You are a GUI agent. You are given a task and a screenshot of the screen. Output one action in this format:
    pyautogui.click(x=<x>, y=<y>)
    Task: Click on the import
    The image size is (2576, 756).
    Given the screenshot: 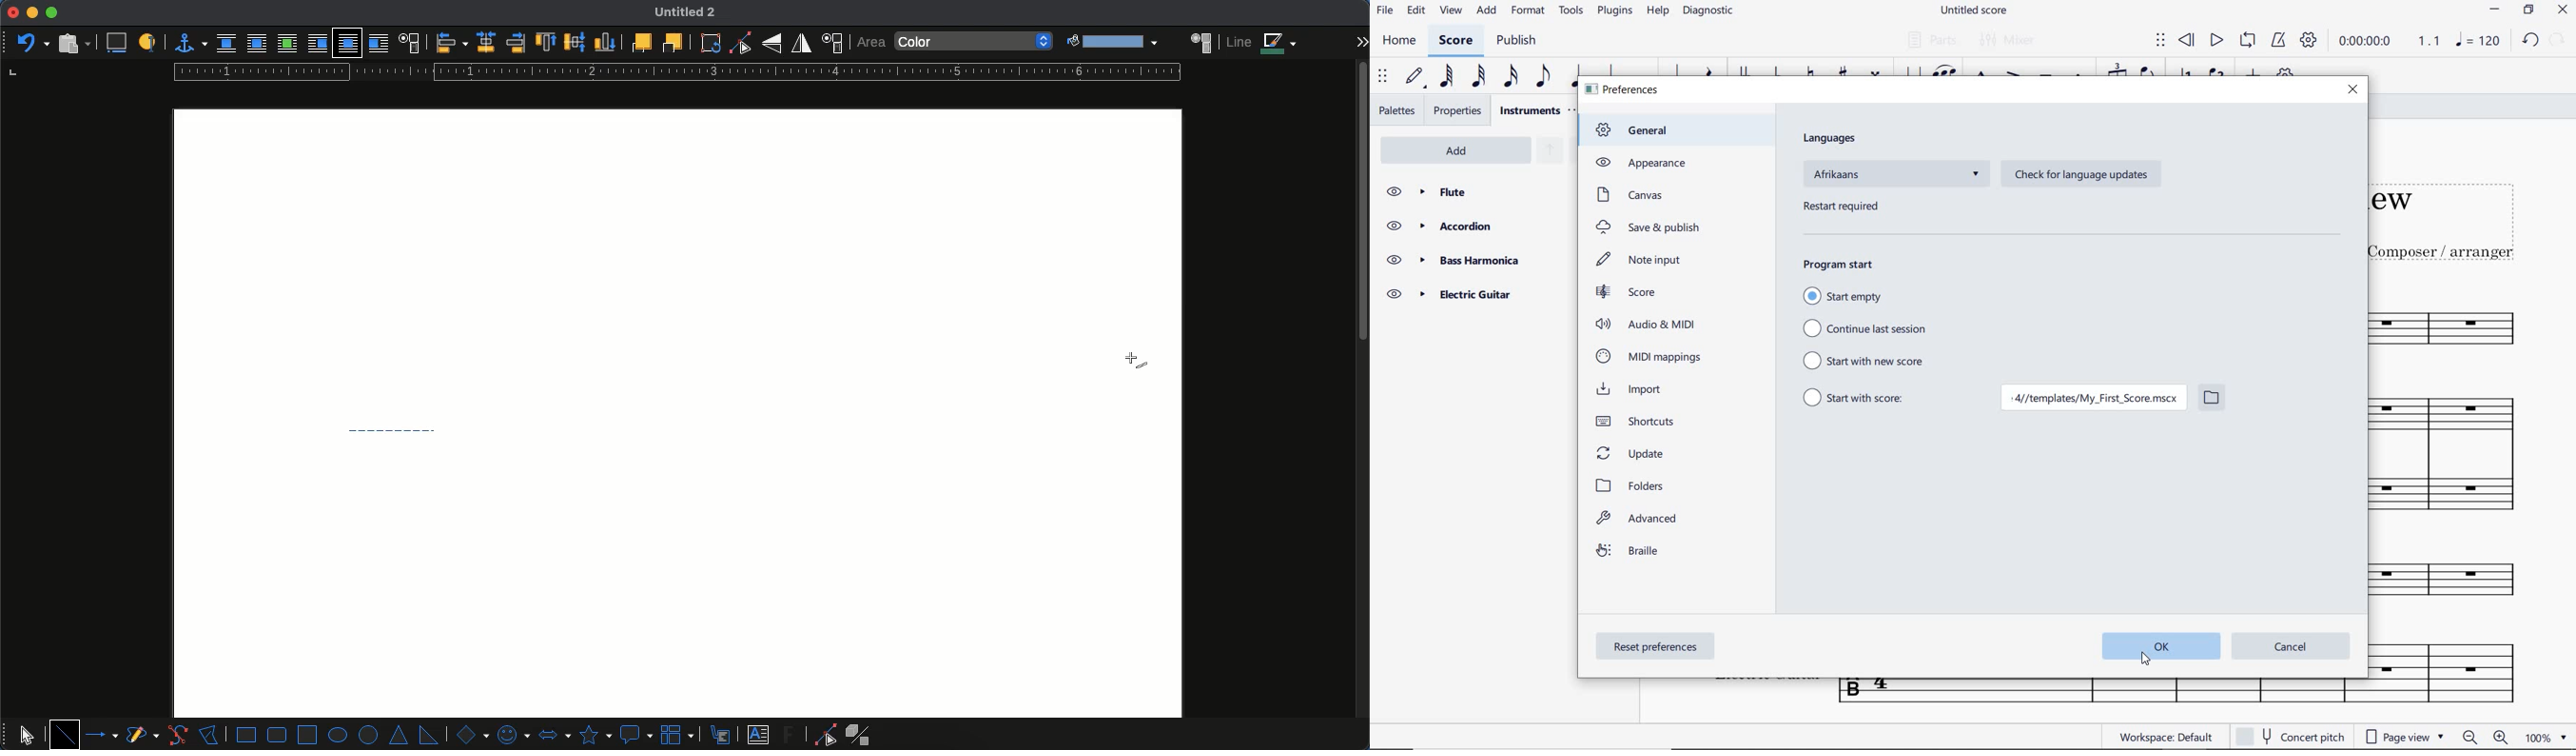 What is the action you would take?
    pyautogui.click(x=1634, y=389)
    